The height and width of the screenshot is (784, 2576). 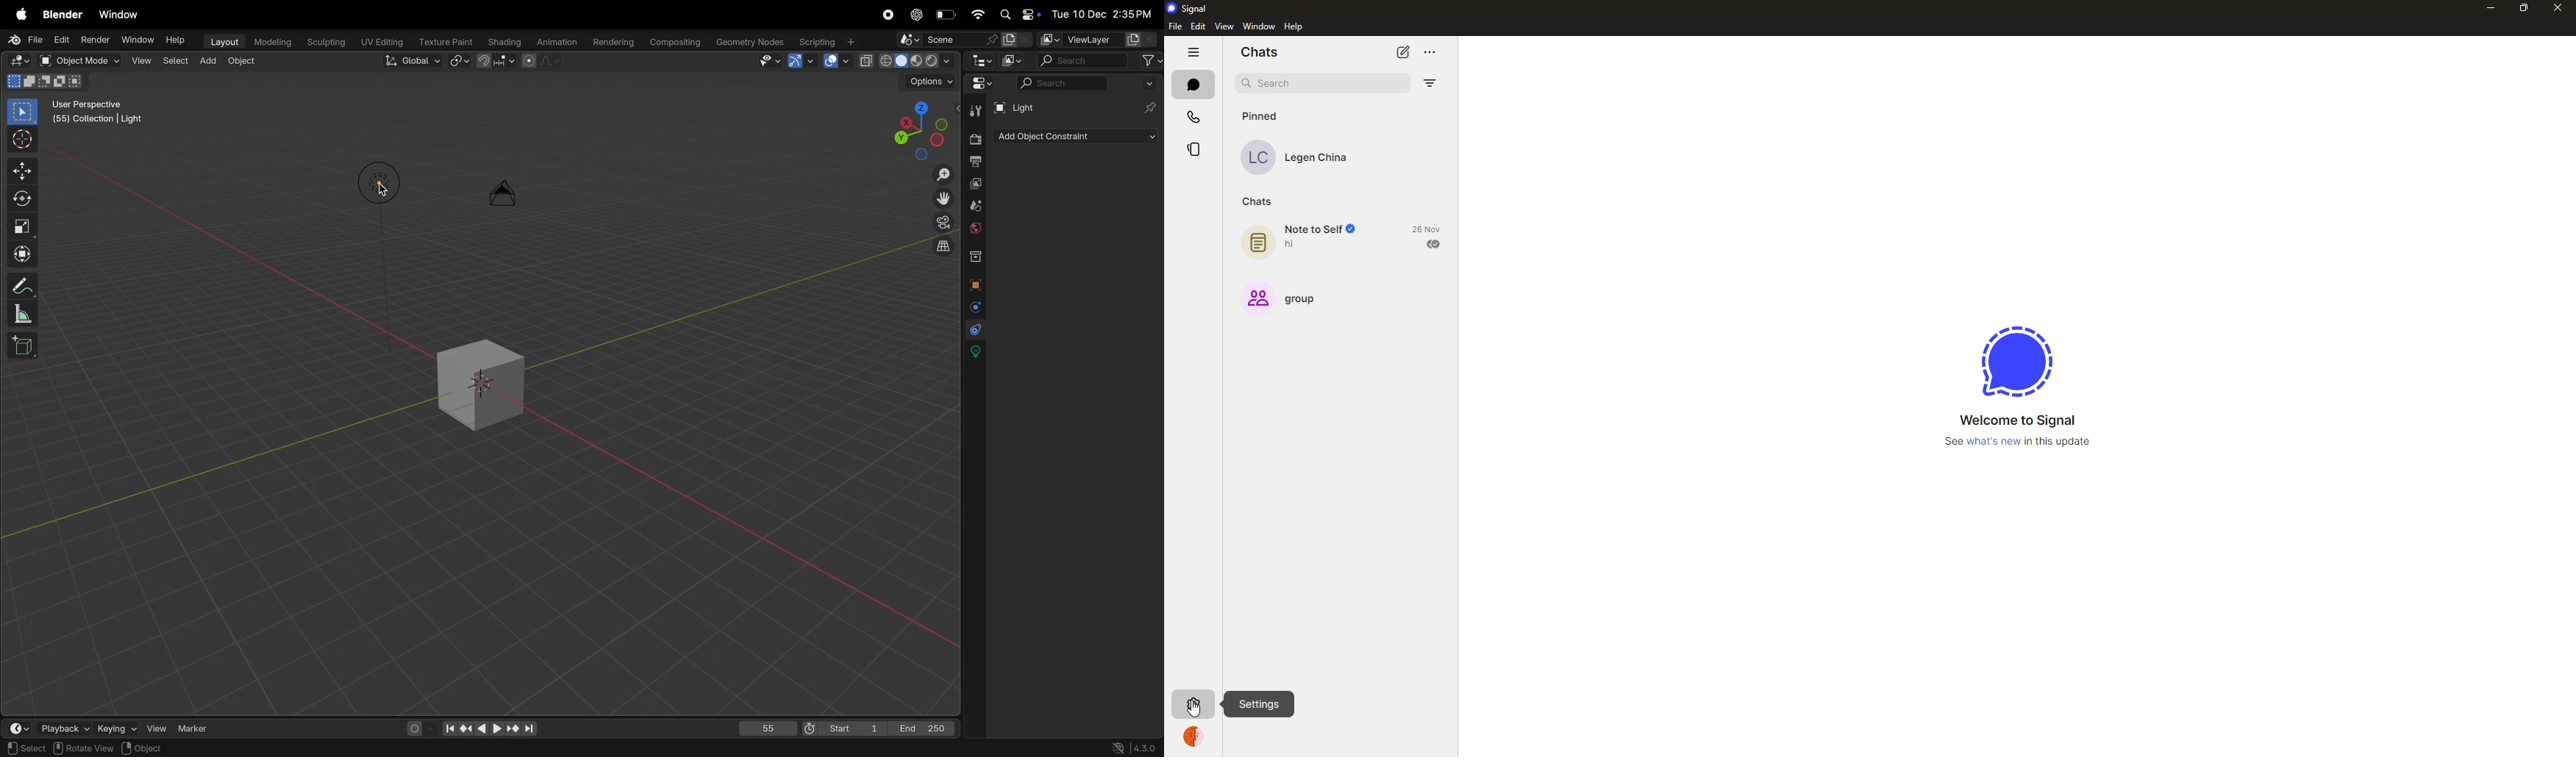 What do you see at coordinates (1262, 159) in the screenshot?
I see `LC` at bounding box center [1262, 159].